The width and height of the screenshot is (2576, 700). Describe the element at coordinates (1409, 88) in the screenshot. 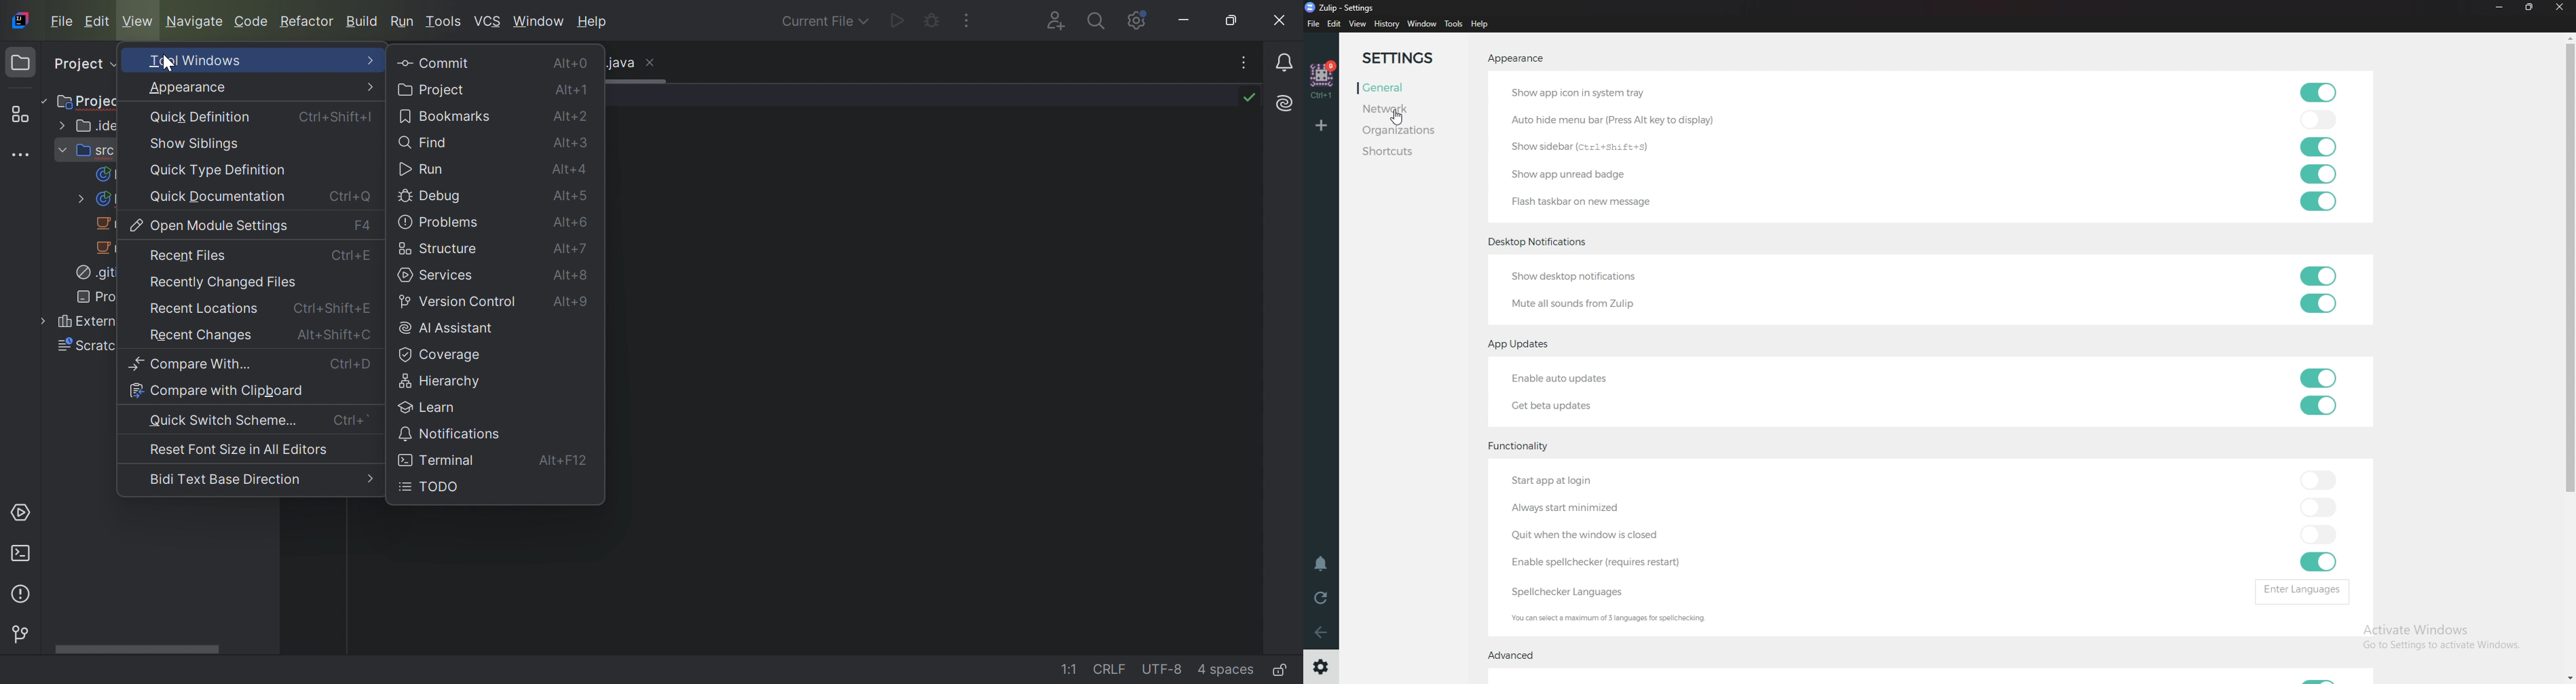

I see `General` at that location.